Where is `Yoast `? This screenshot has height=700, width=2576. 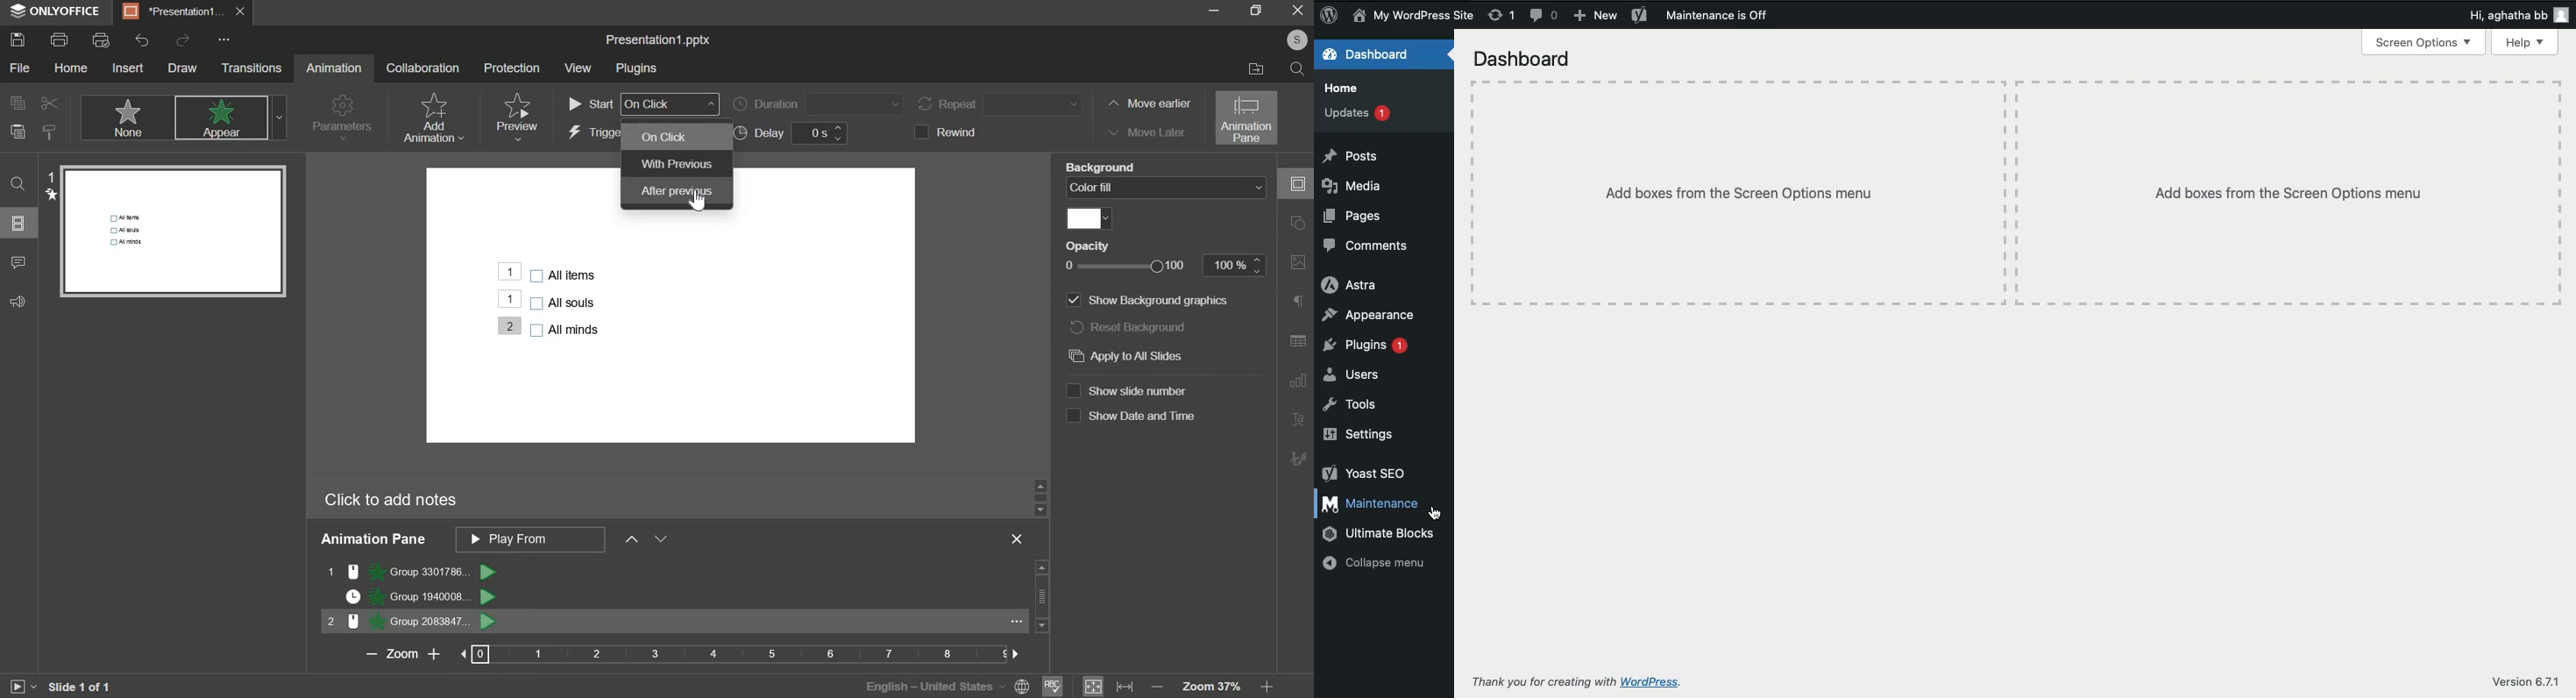
Yoast  is located at coordinates (1641, 15).